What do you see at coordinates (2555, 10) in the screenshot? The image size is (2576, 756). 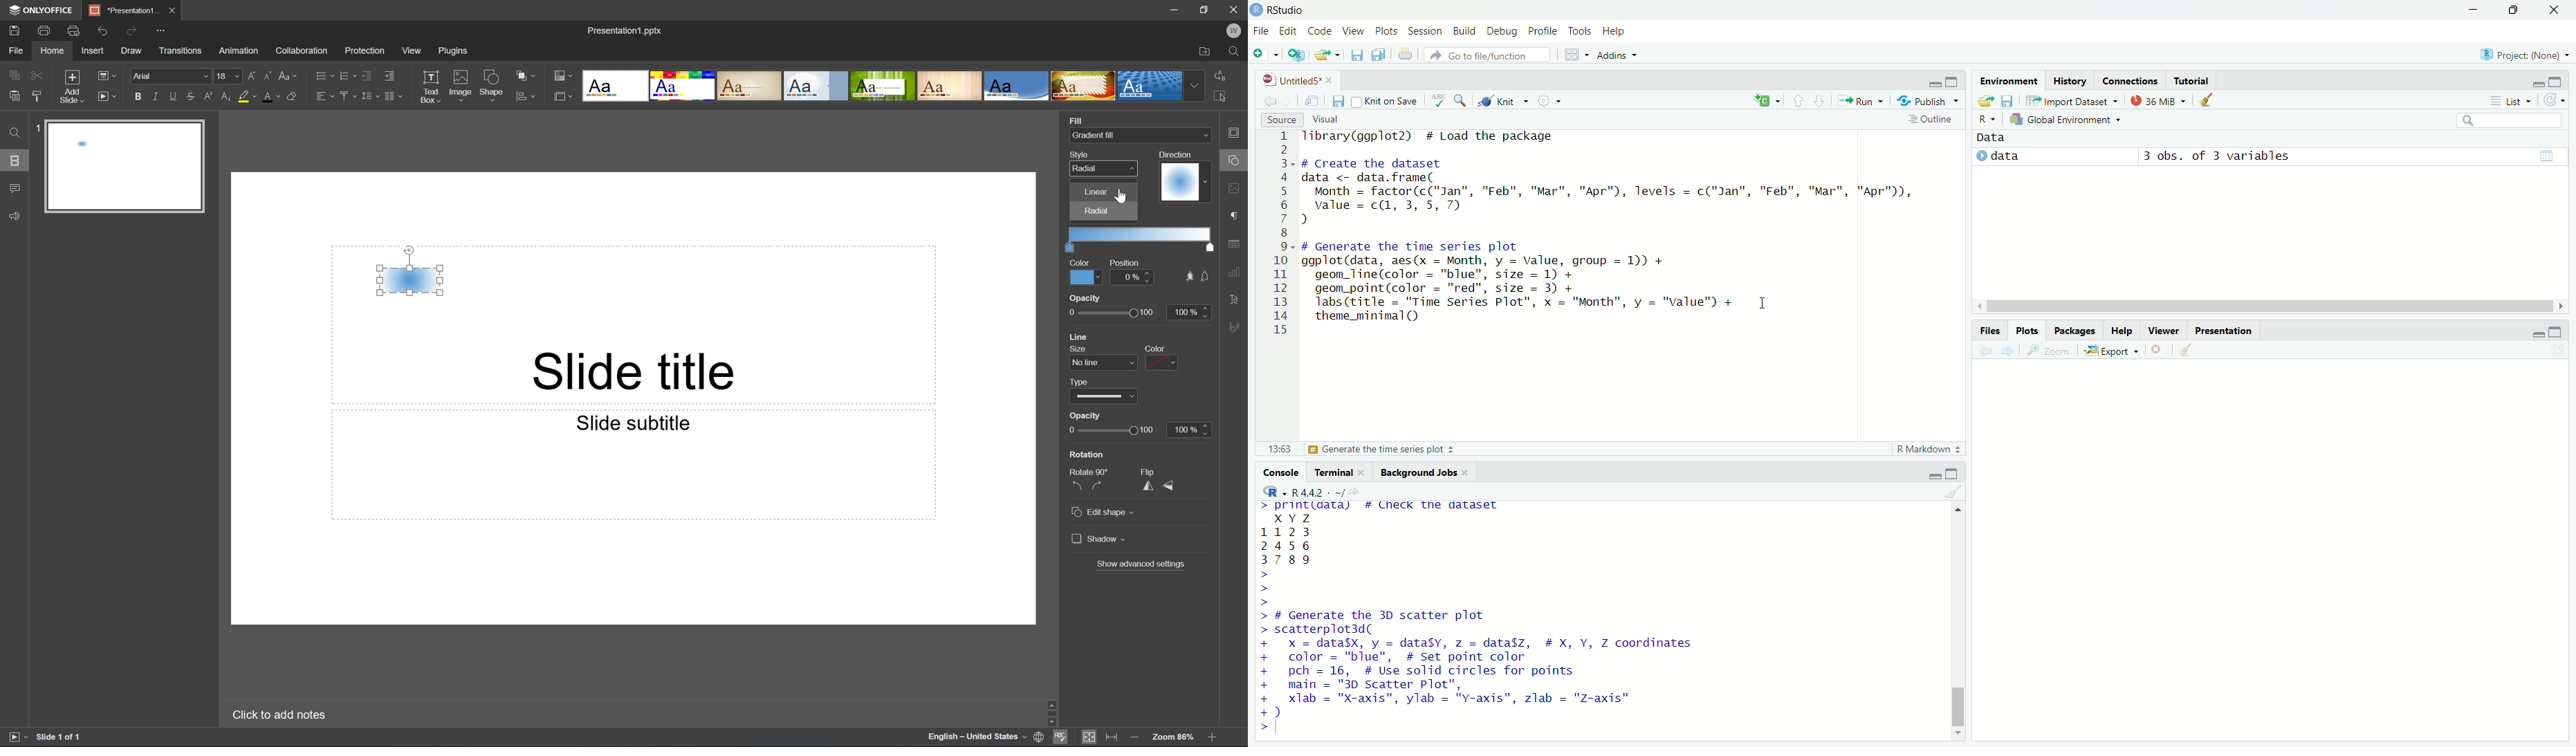 I see `close` at bounding box center [2555, 10].